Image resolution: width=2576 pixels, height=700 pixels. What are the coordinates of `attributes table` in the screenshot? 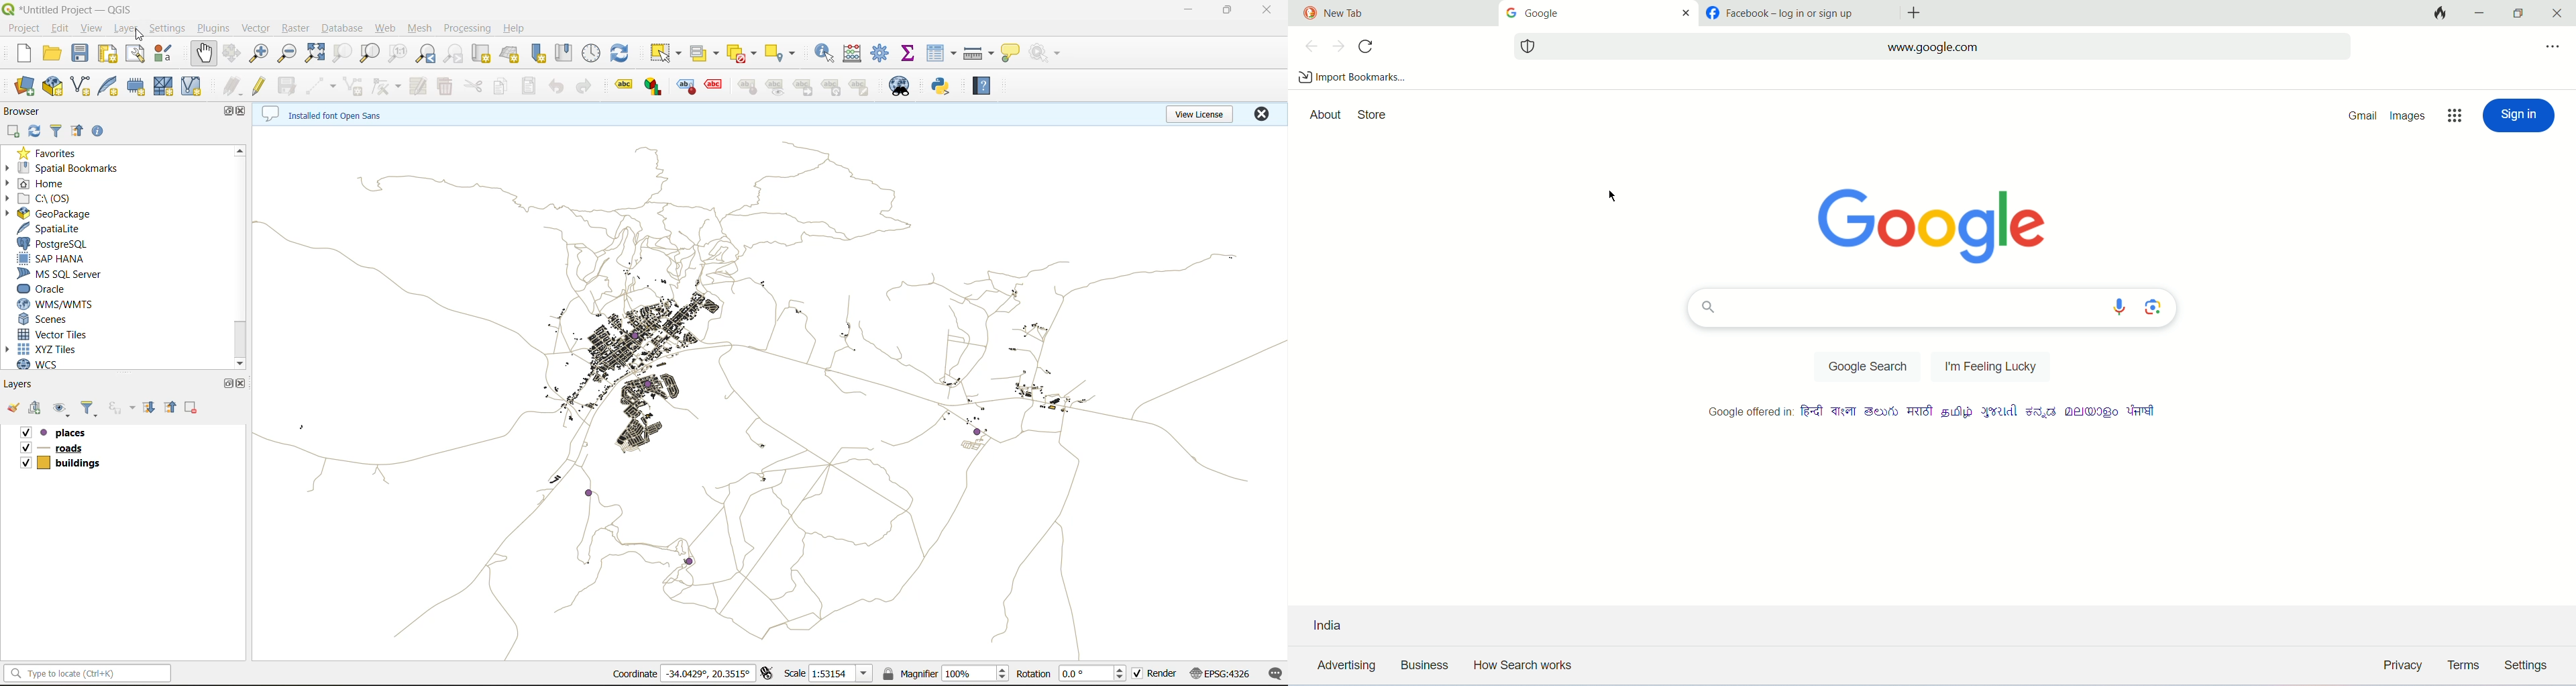 It's located at (942, 55).